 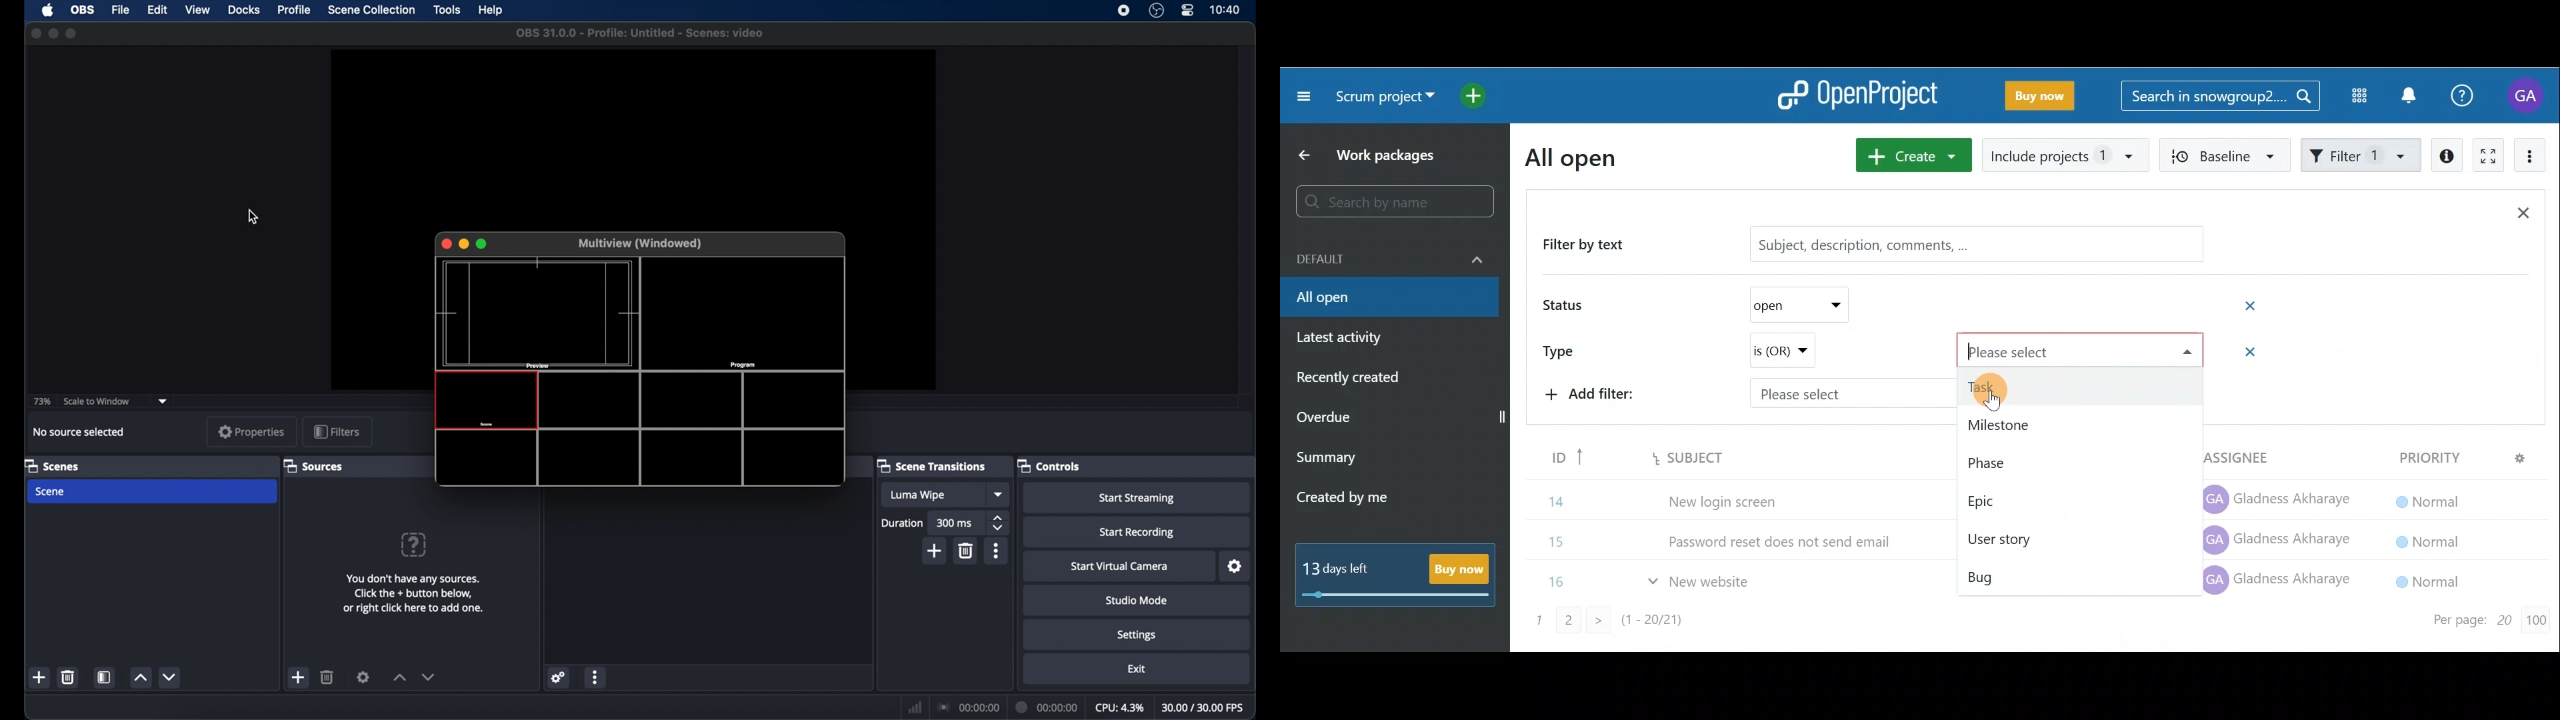 I want to click on obs studio, so click(x=1157, y=12).